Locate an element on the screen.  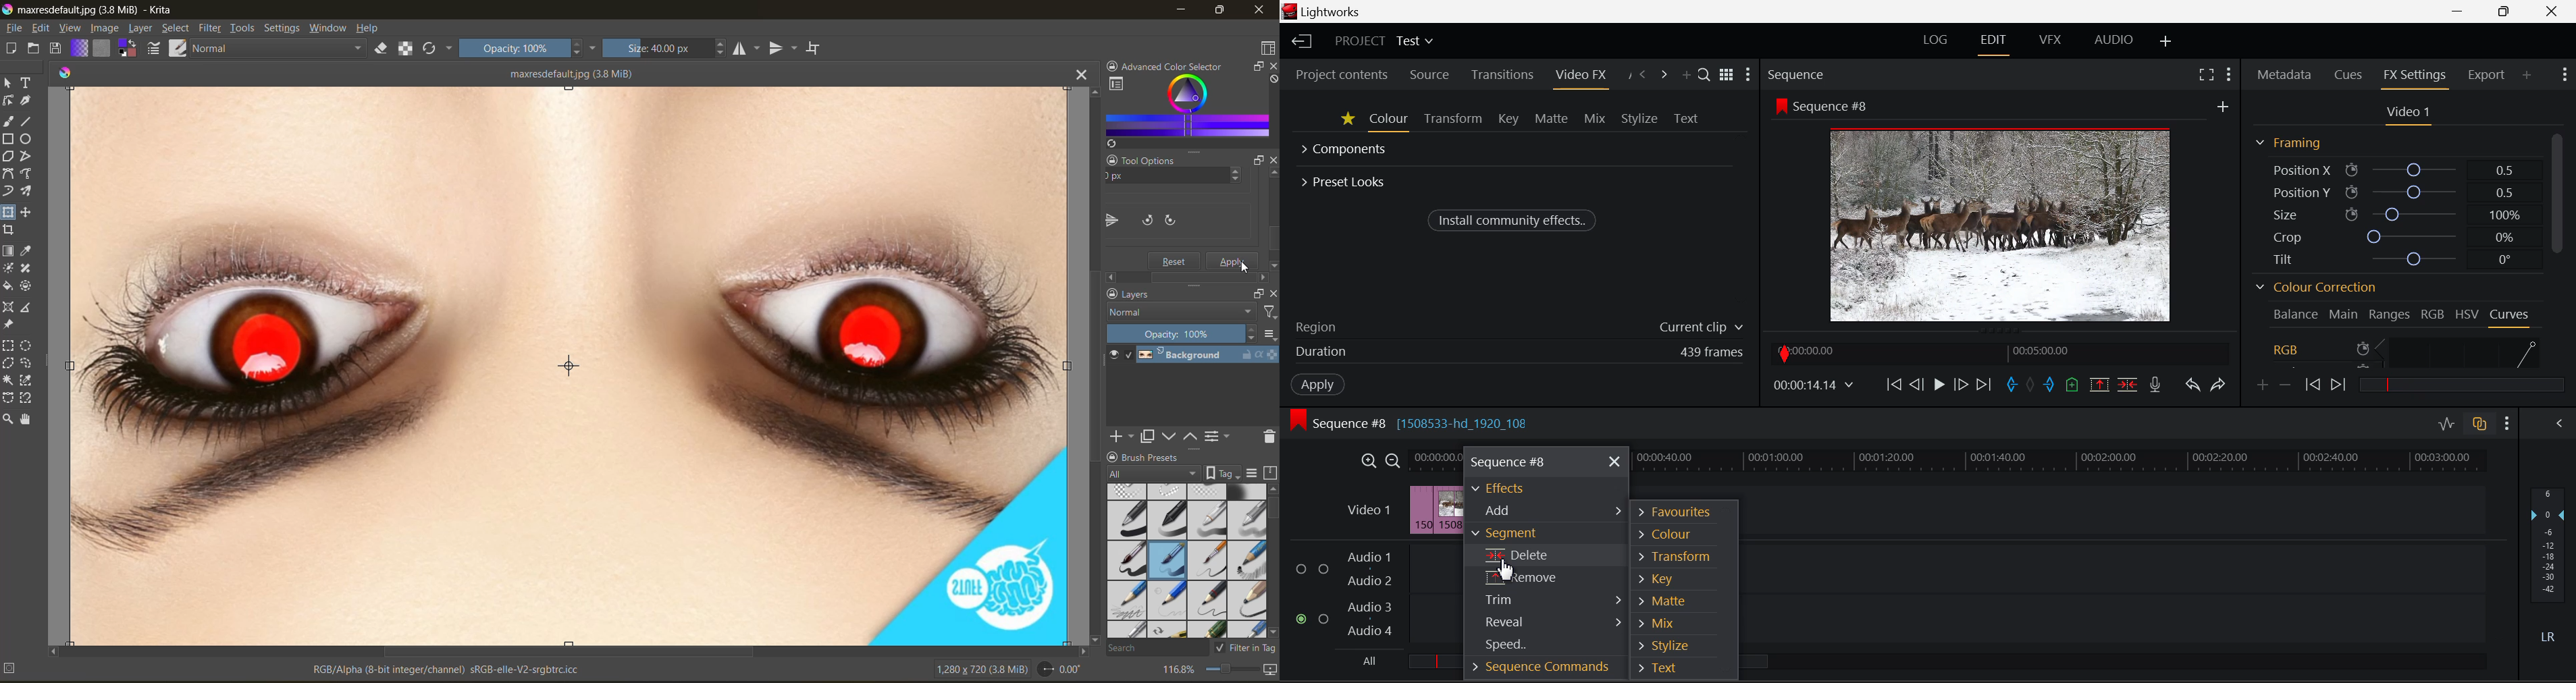
tool is located at coordinates (27, 399).